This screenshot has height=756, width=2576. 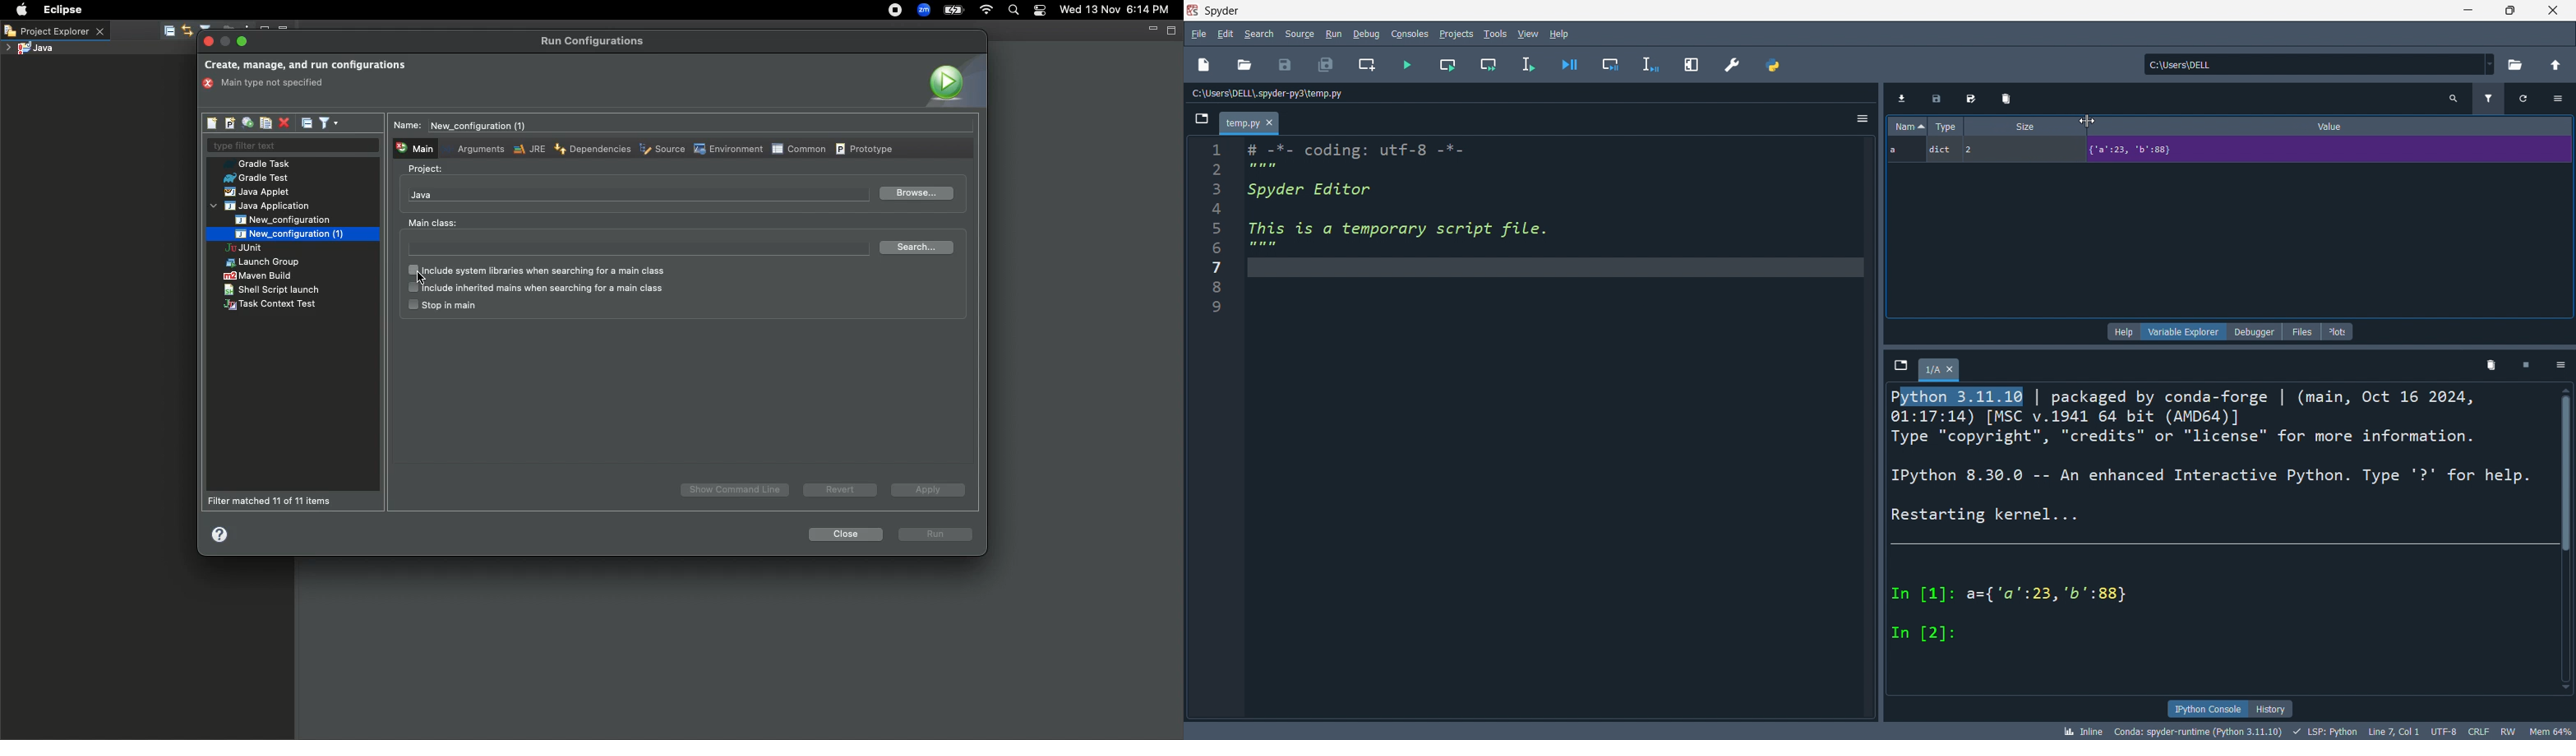 I want to click on expand pane, so click(x=1688, y=62).